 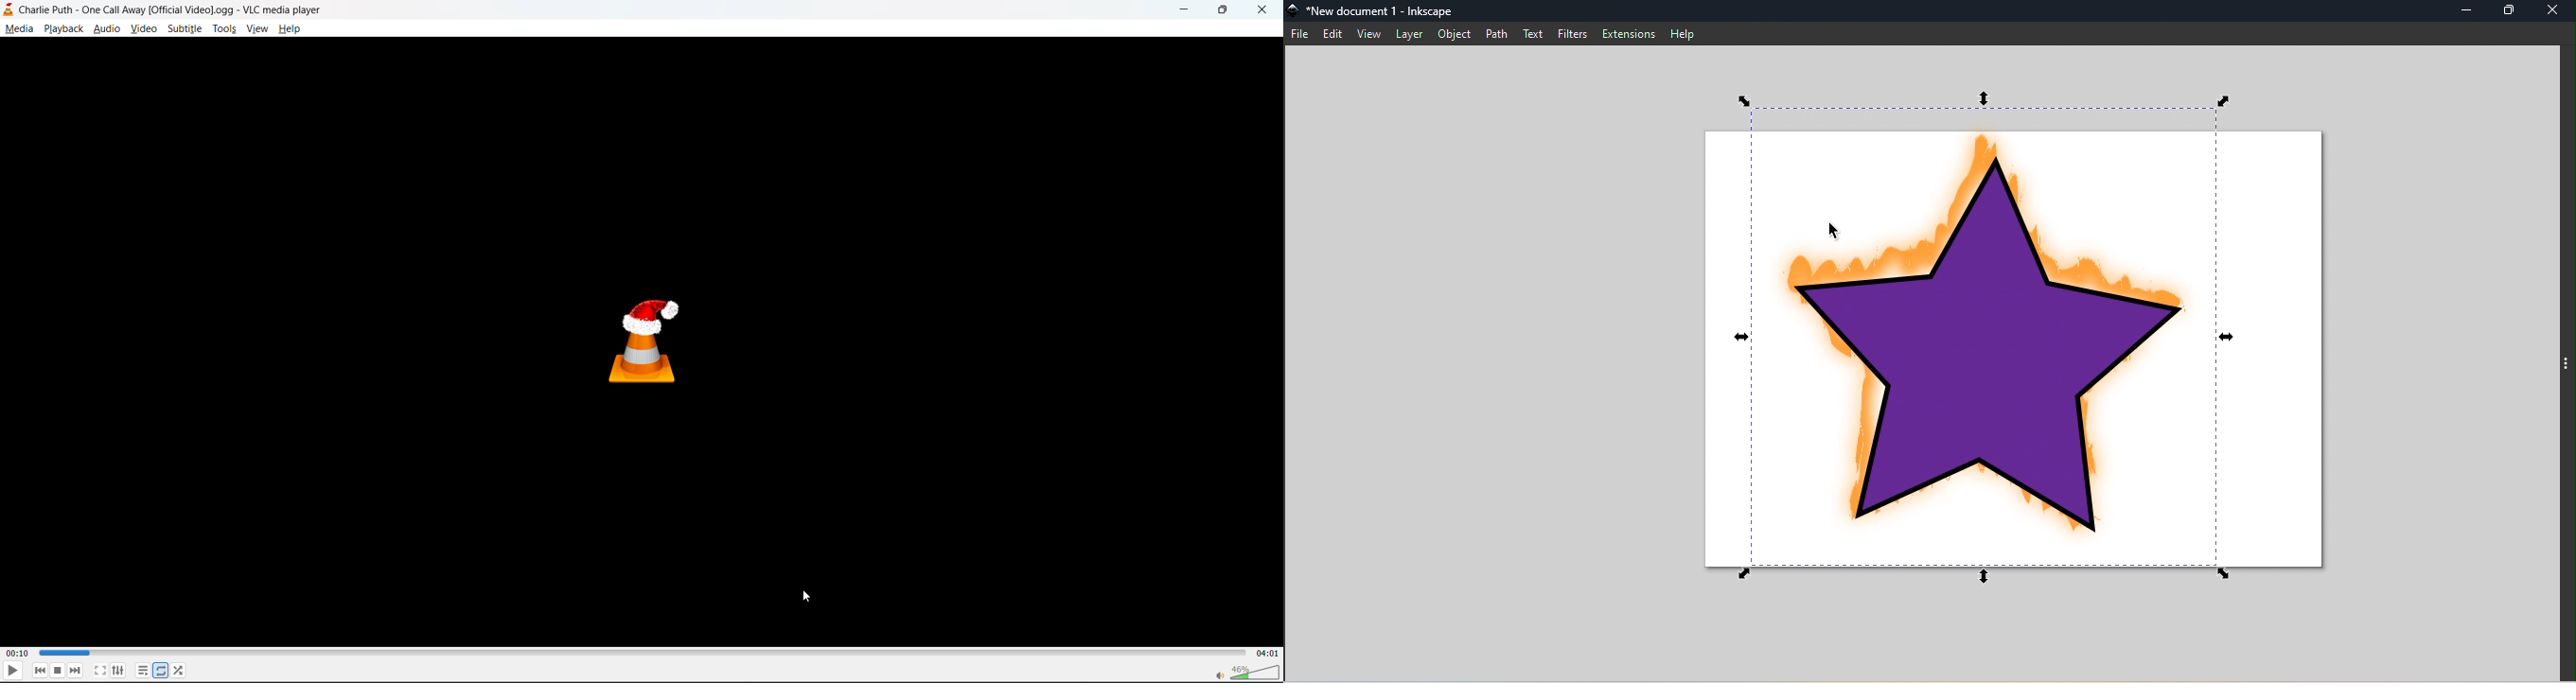 What do you see at coordinates (1456, 35) in the screenshot?
I see `Object` at bounding box center [1456, 35].